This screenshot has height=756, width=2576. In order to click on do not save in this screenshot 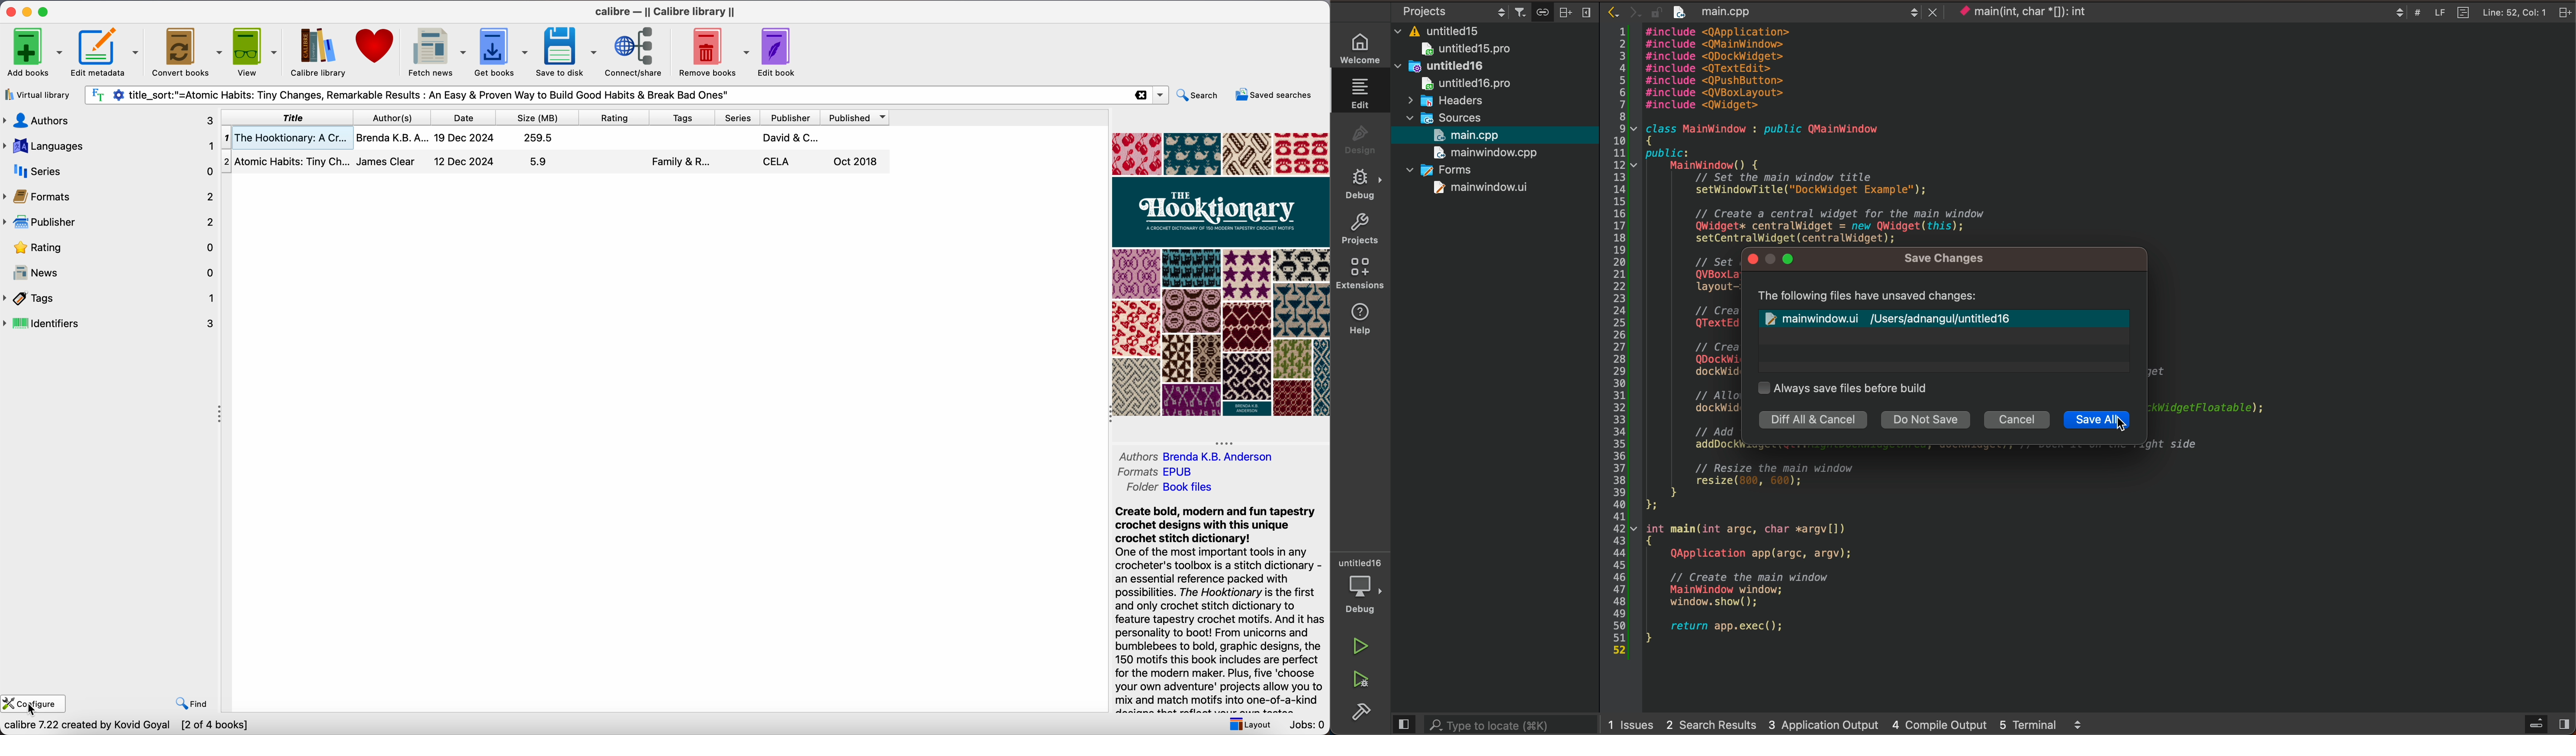, I will do `click(1925, 420)`.